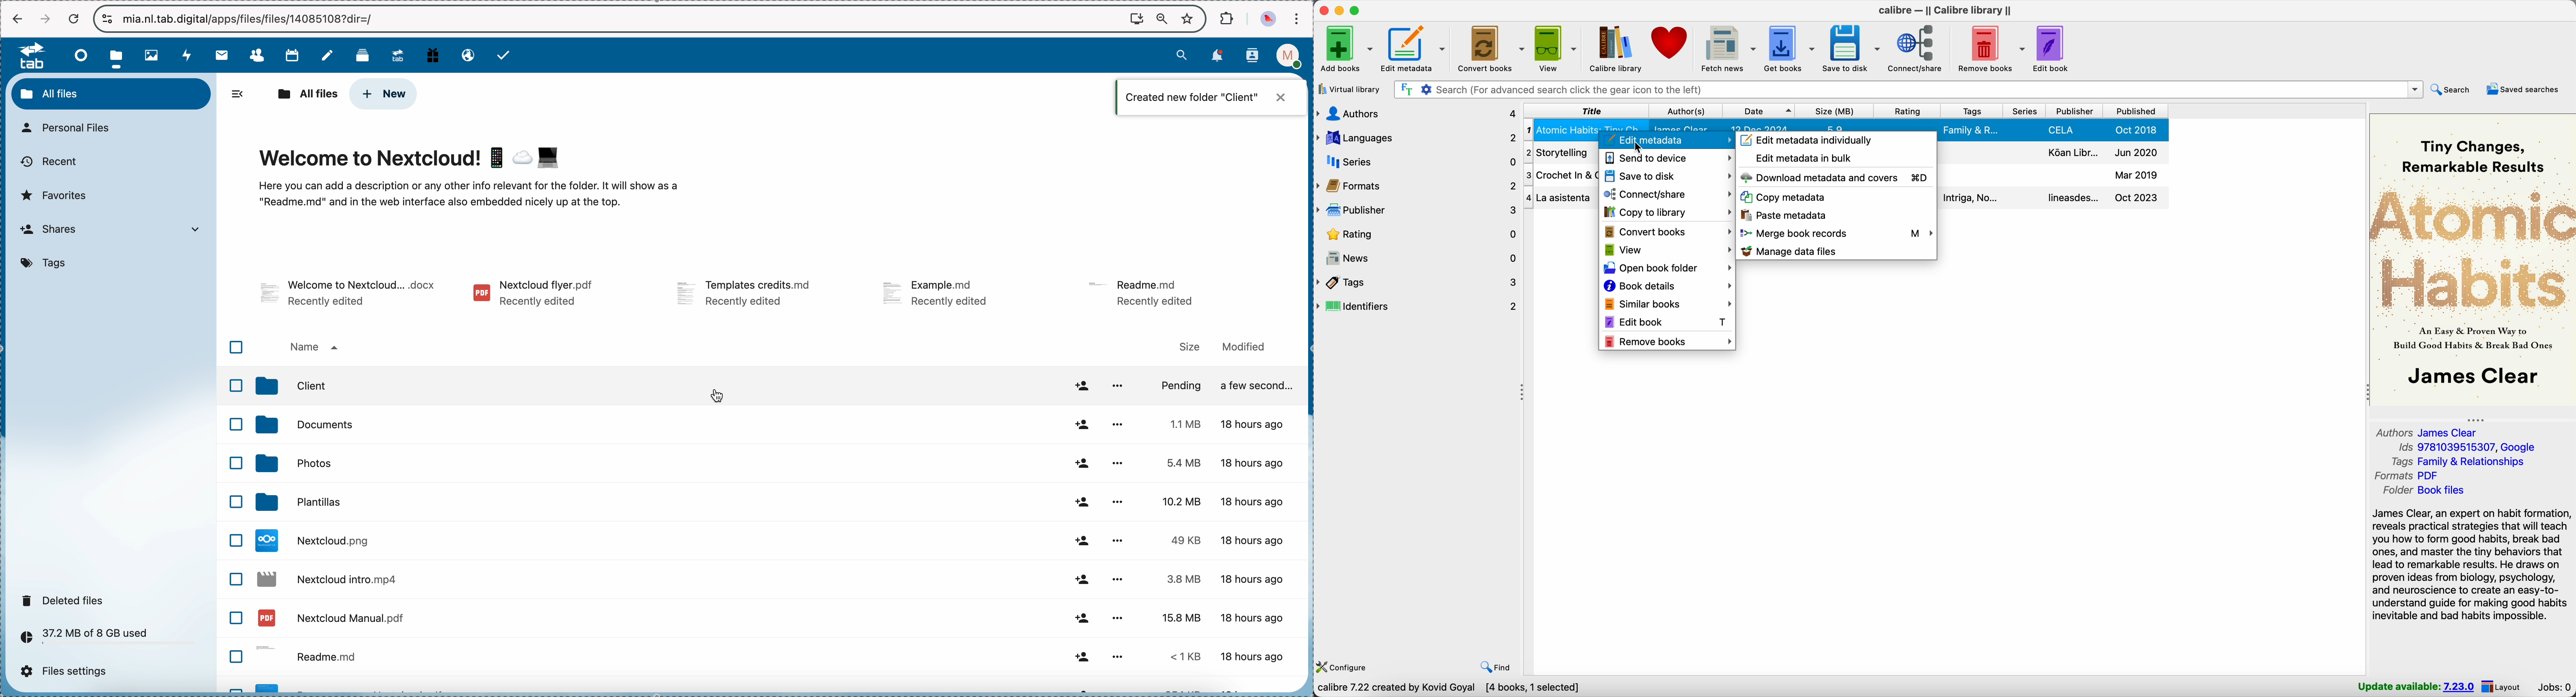  Describe the element at coordinates (764, 687) in the screenshot. I see `file` at that location.